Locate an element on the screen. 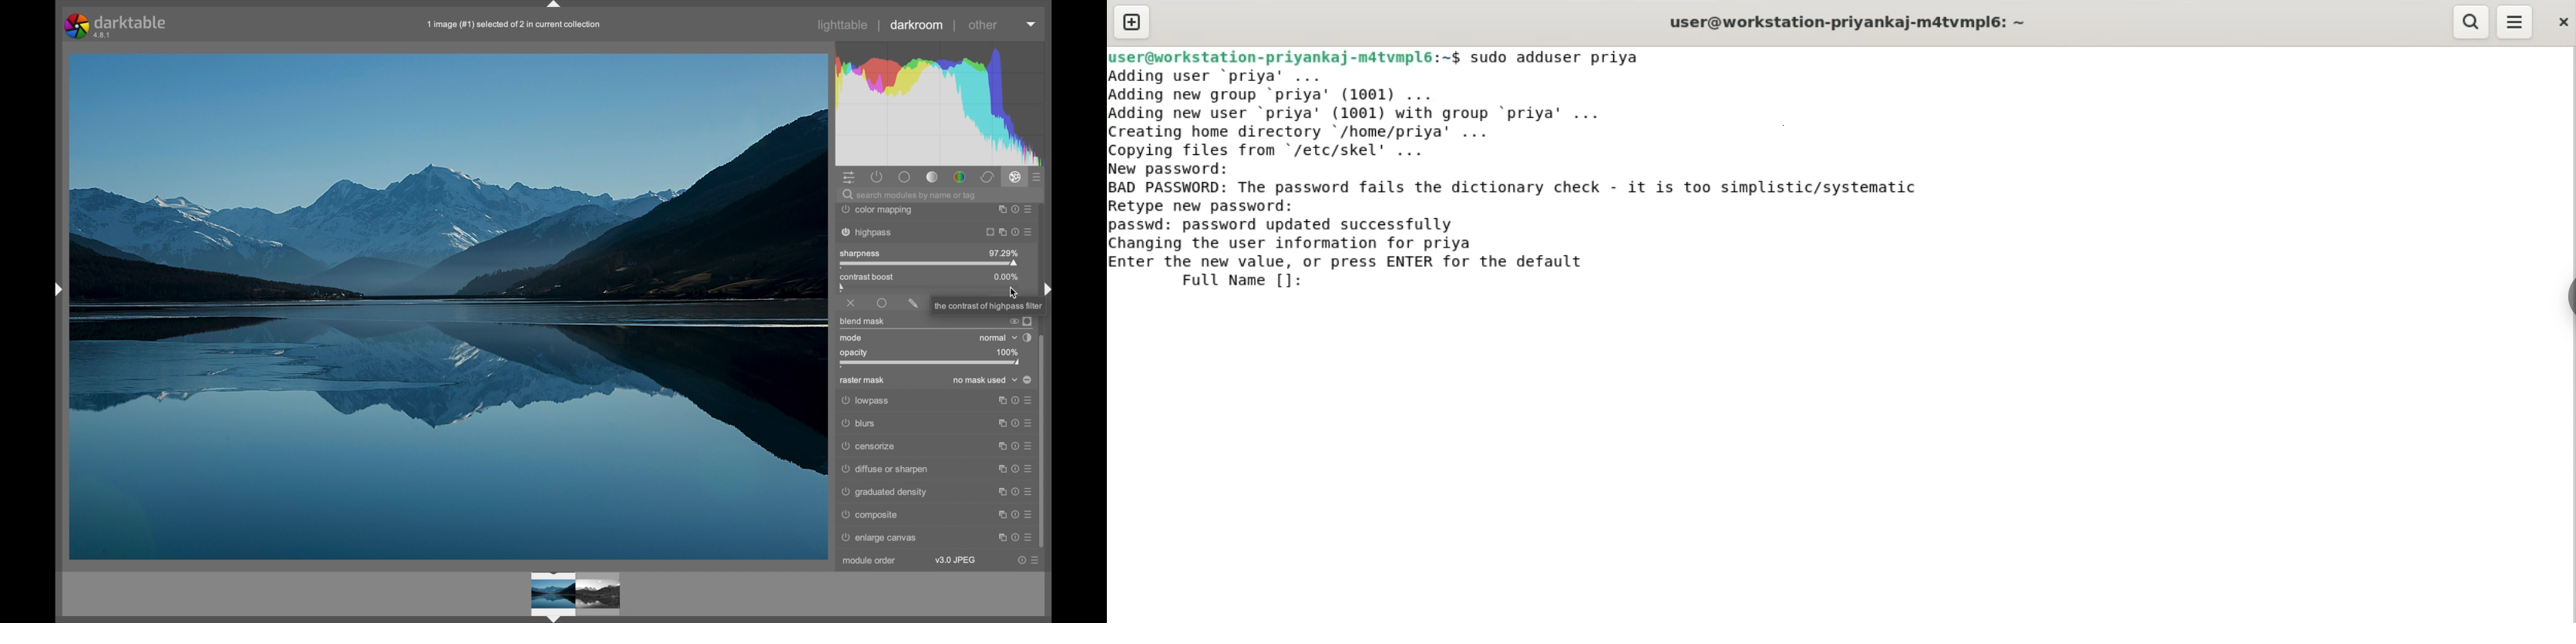 The height and width of the screenshot is (644, 2576). switch off blend mask is located at coordinates (1013, 322).